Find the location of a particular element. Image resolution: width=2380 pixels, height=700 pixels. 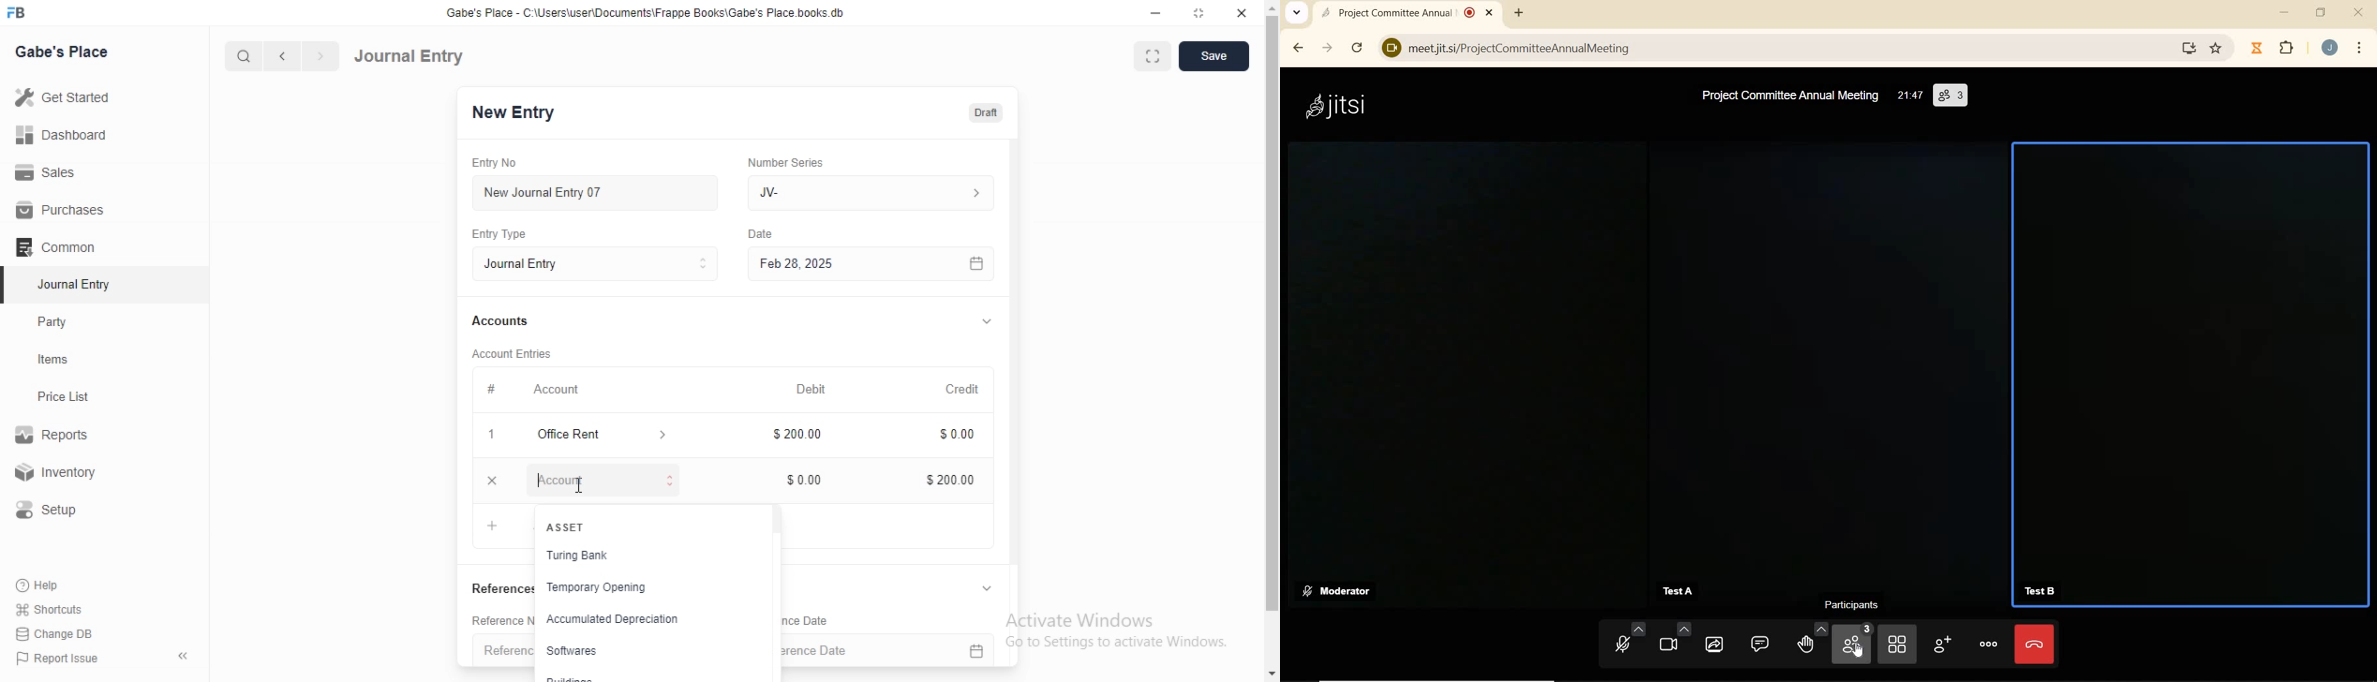

RESTORE DOWN is located at coordinates (2322, 13).